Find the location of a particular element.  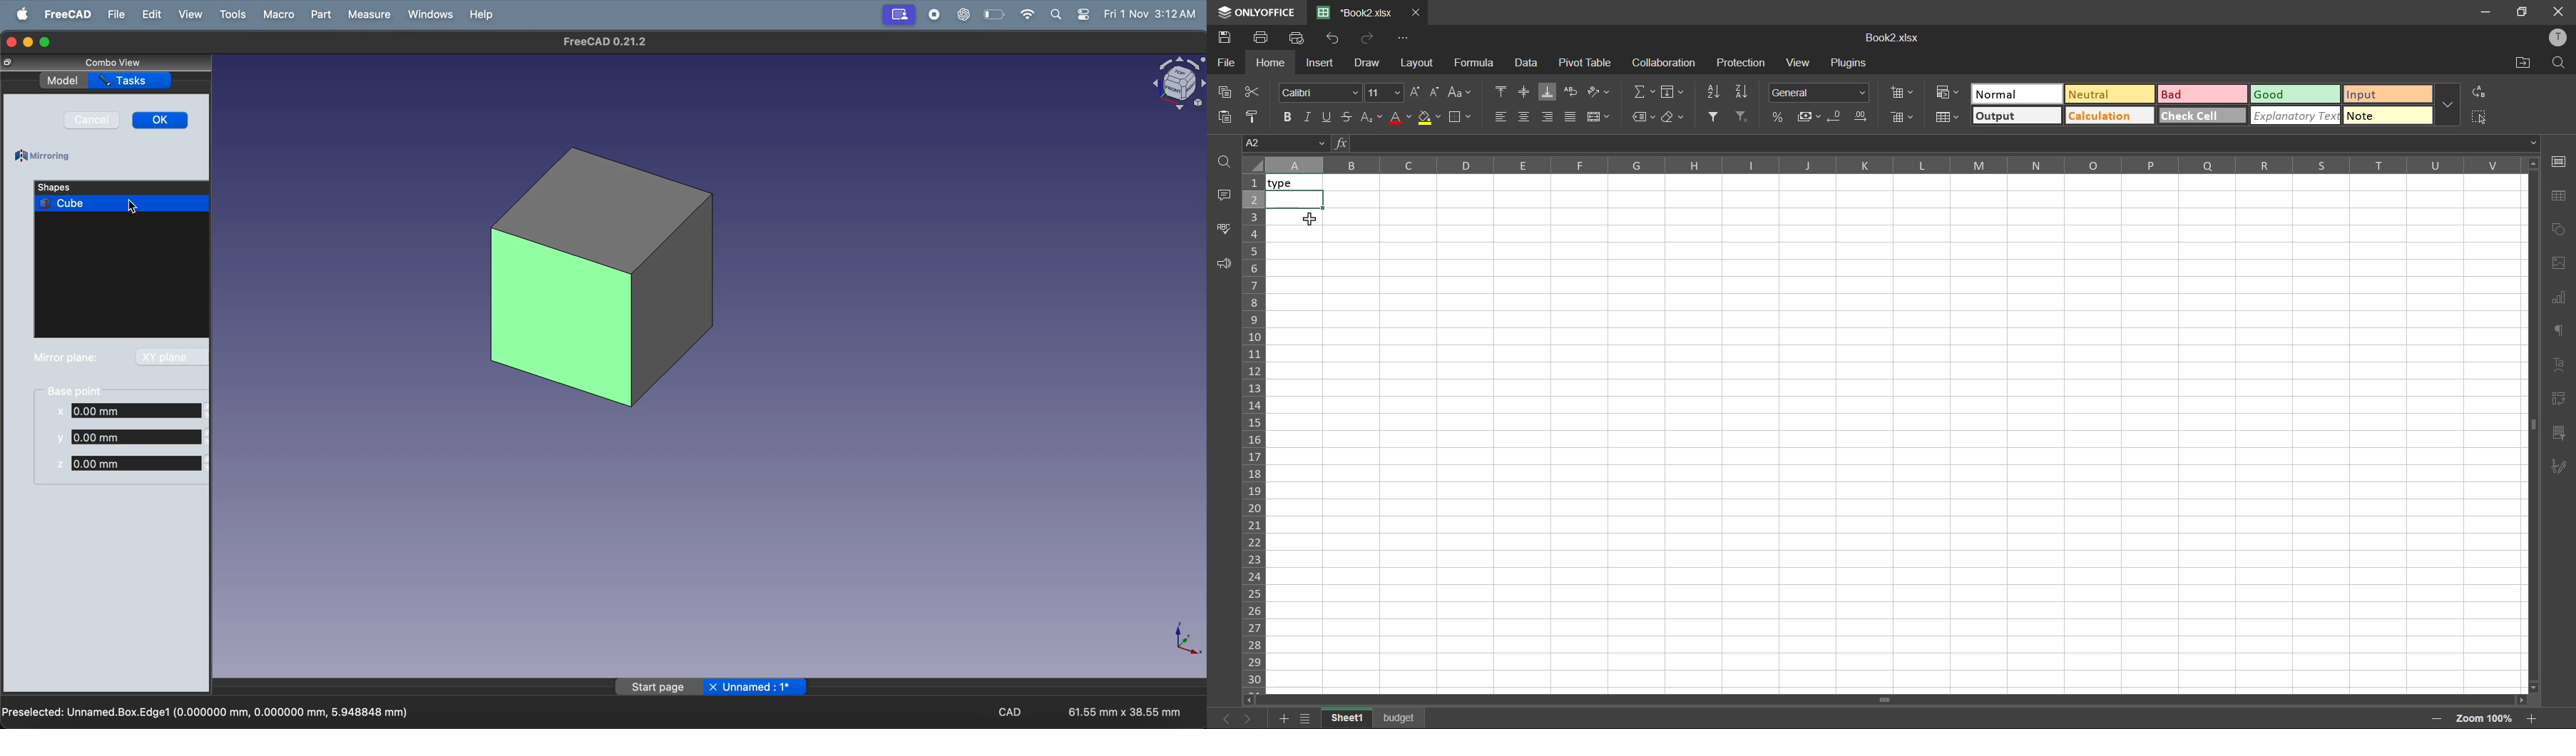

changed cell address is located at coordinates (1283, 145).